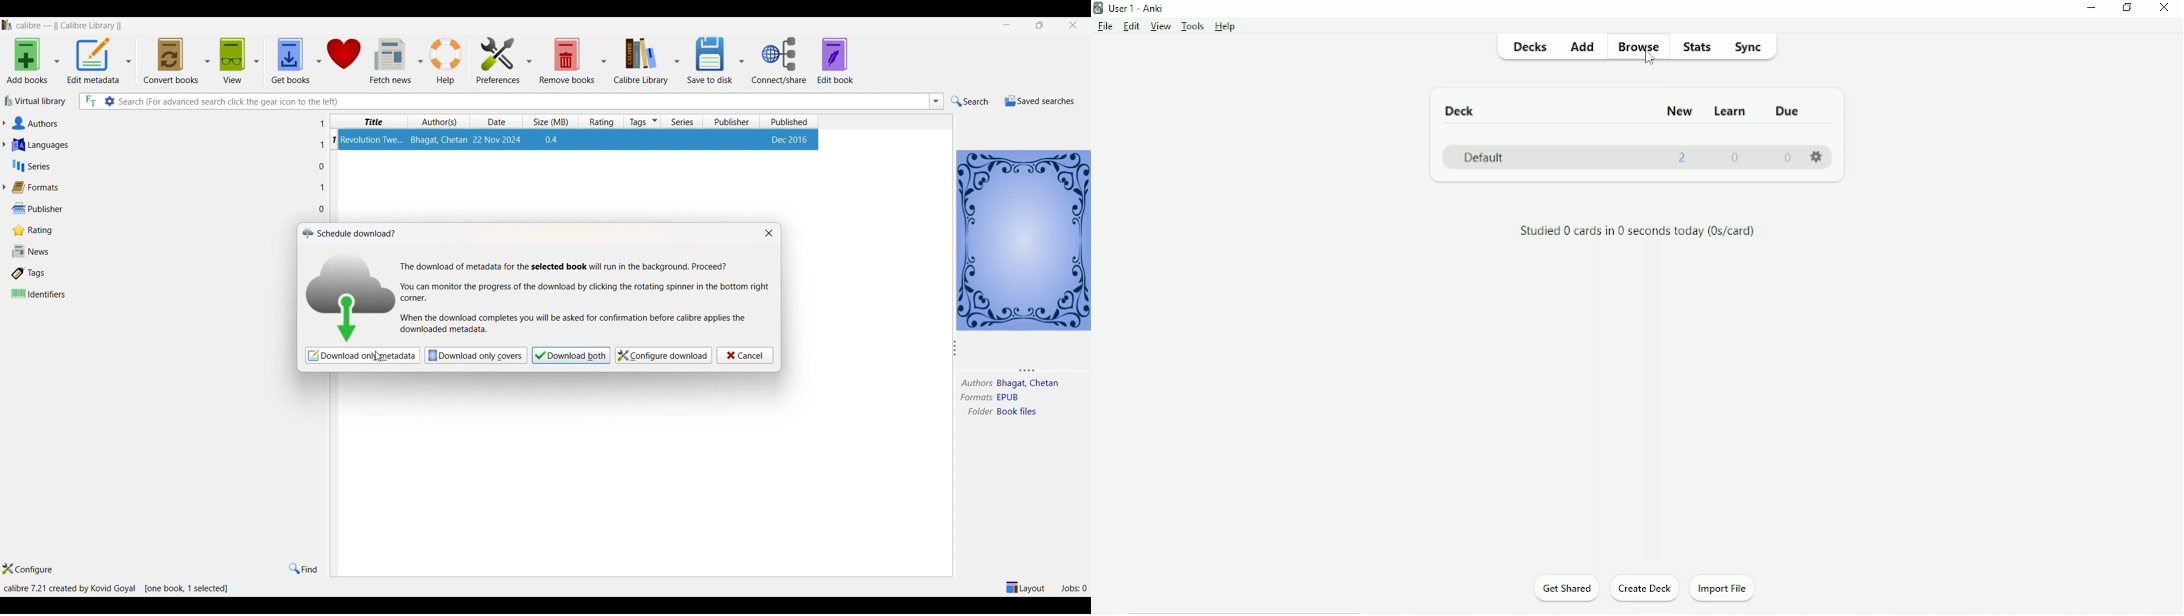 The image size is (2184, 616). What do you see at coordinates (39, 186) in the screenshot?
I see `formats` at bounding box center [39, 186].